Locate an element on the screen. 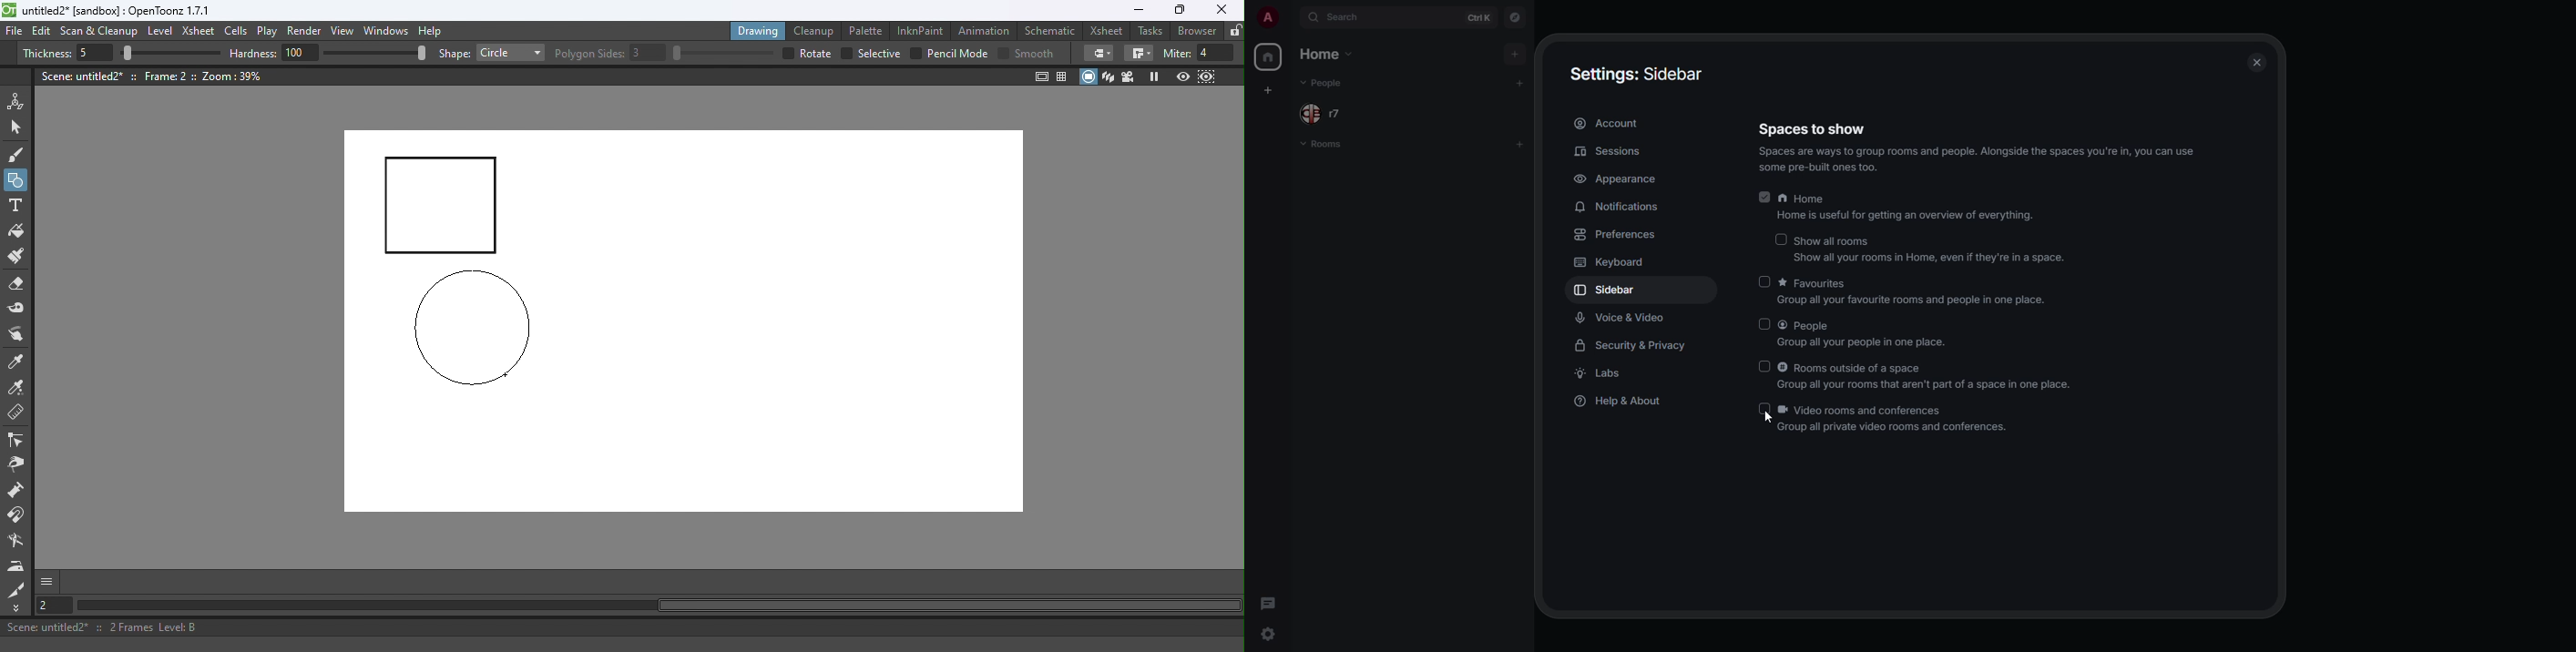 Image resolution: width=2576 pixels, height=672 pixels. Schematic is located at coordinates (1050, 31).